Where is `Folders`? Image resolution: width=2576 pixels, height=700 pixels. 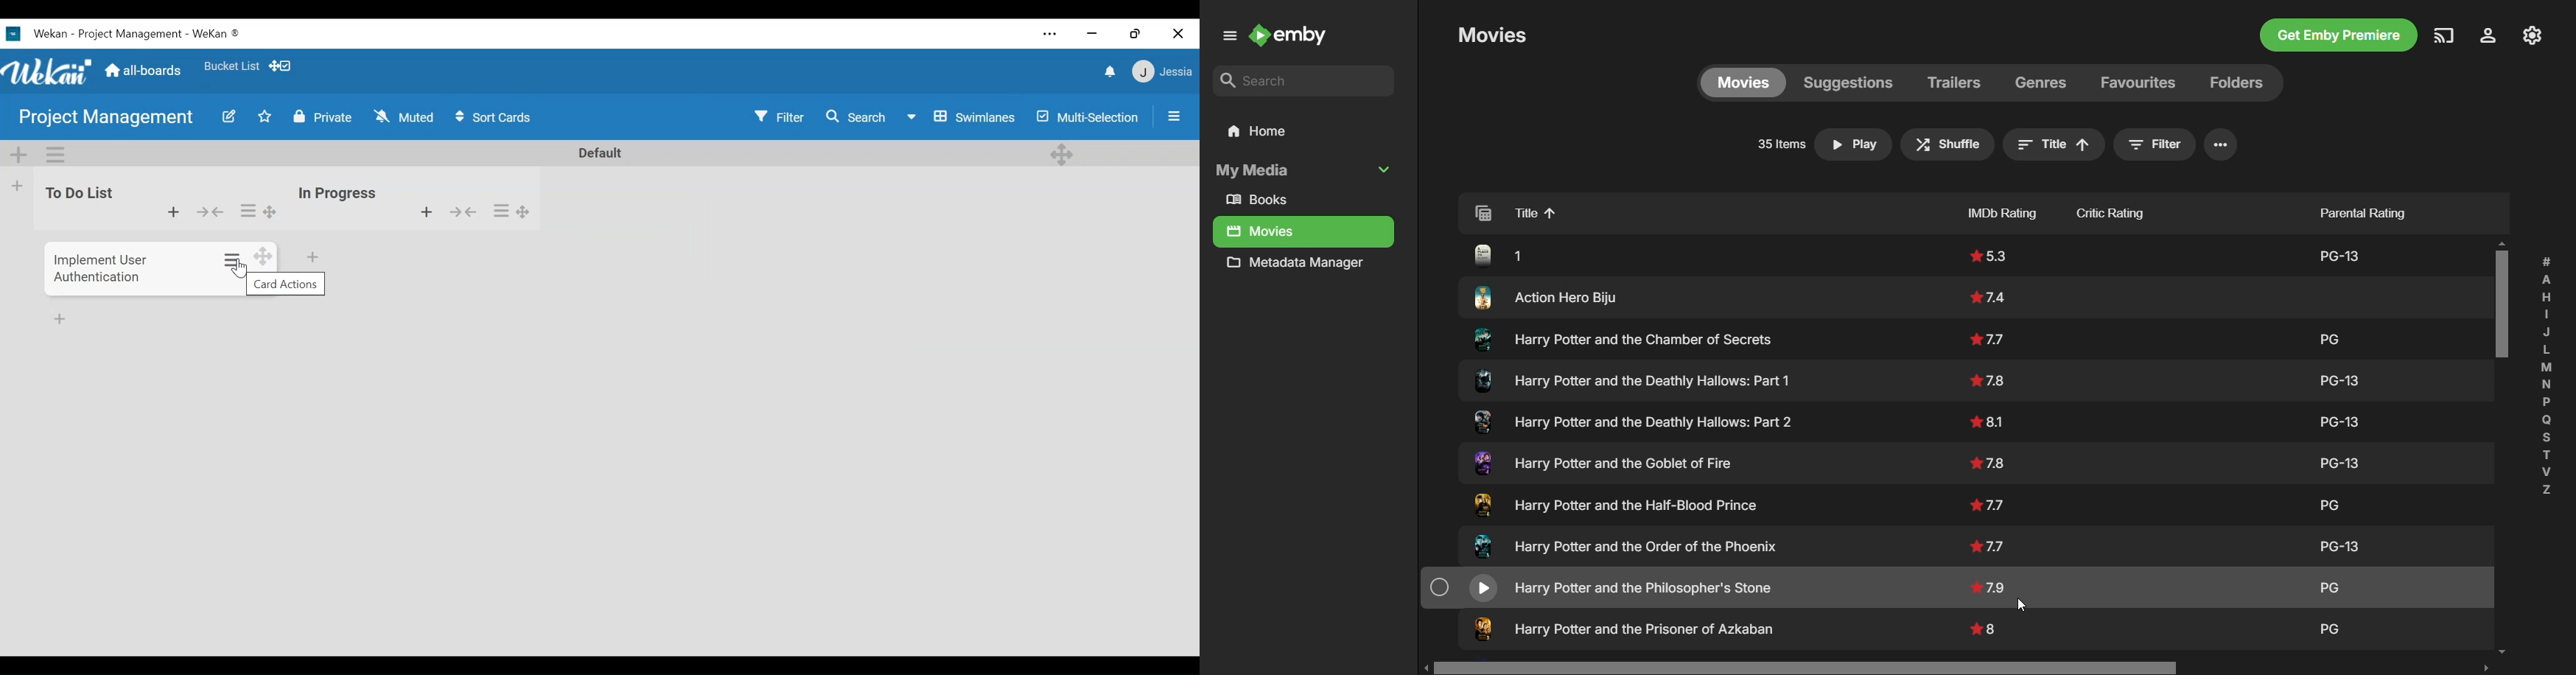 Folders is located at coordinates (2233, 83).